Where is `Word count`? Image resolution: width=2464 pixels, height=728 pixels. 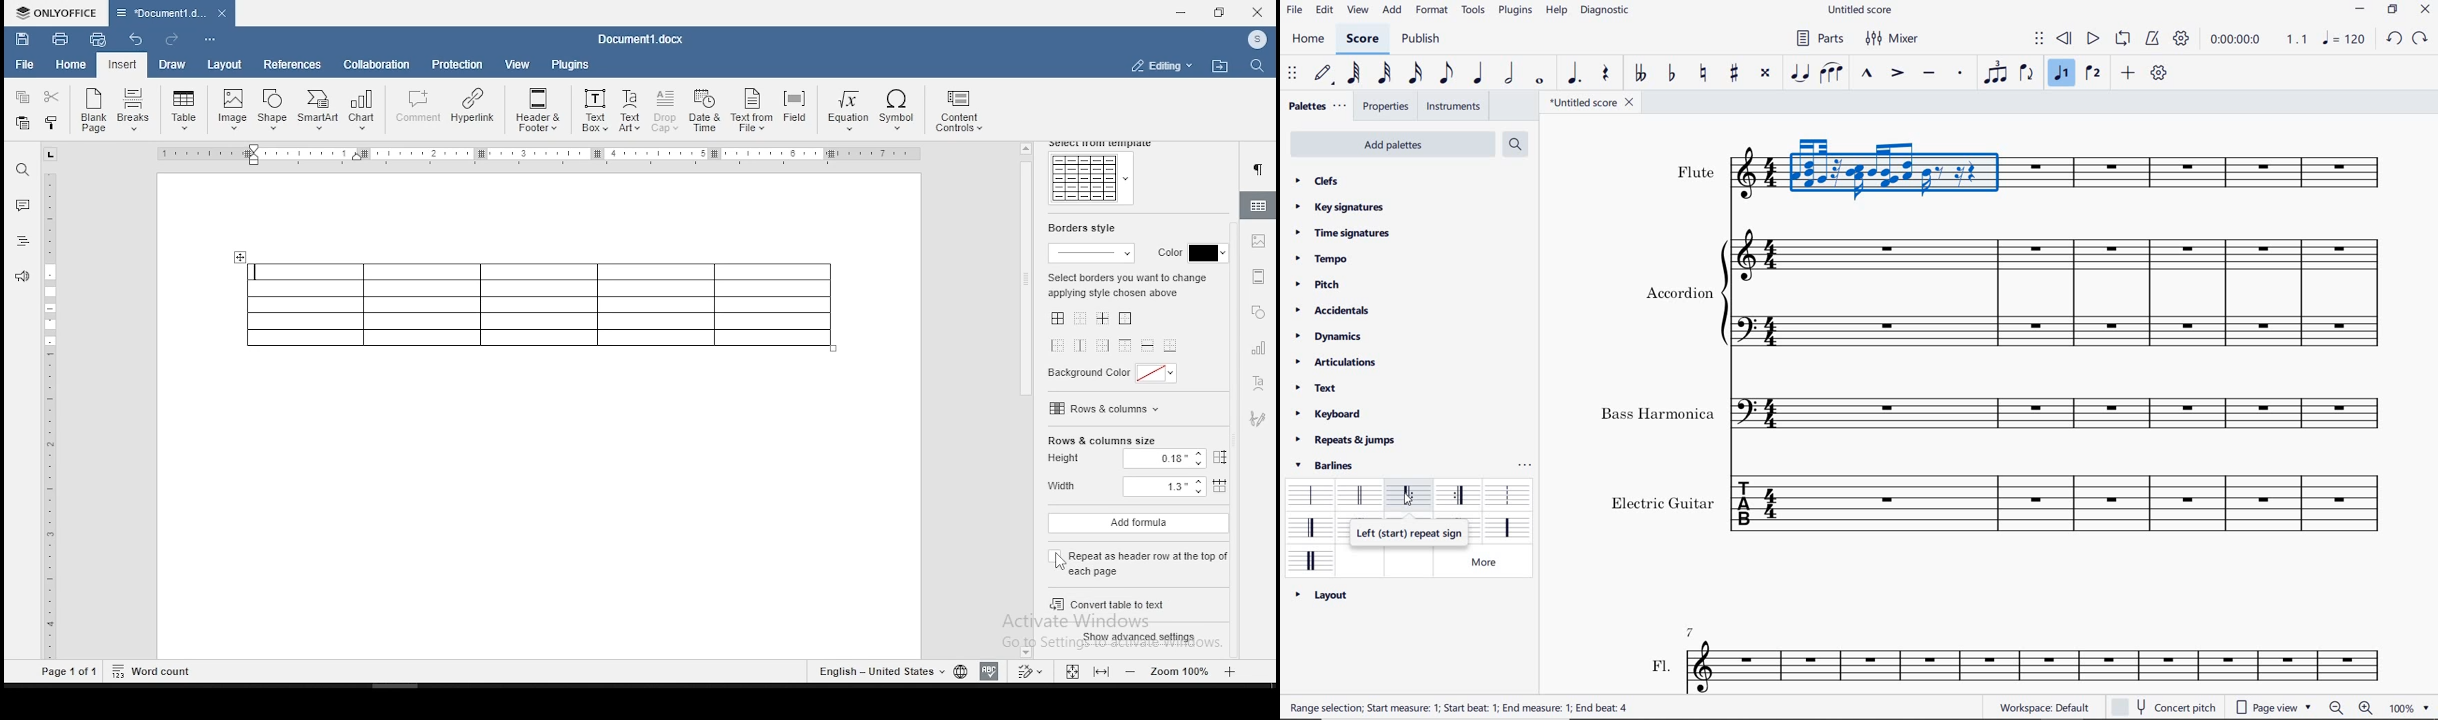
Word count is located at coordinates (152, 671).